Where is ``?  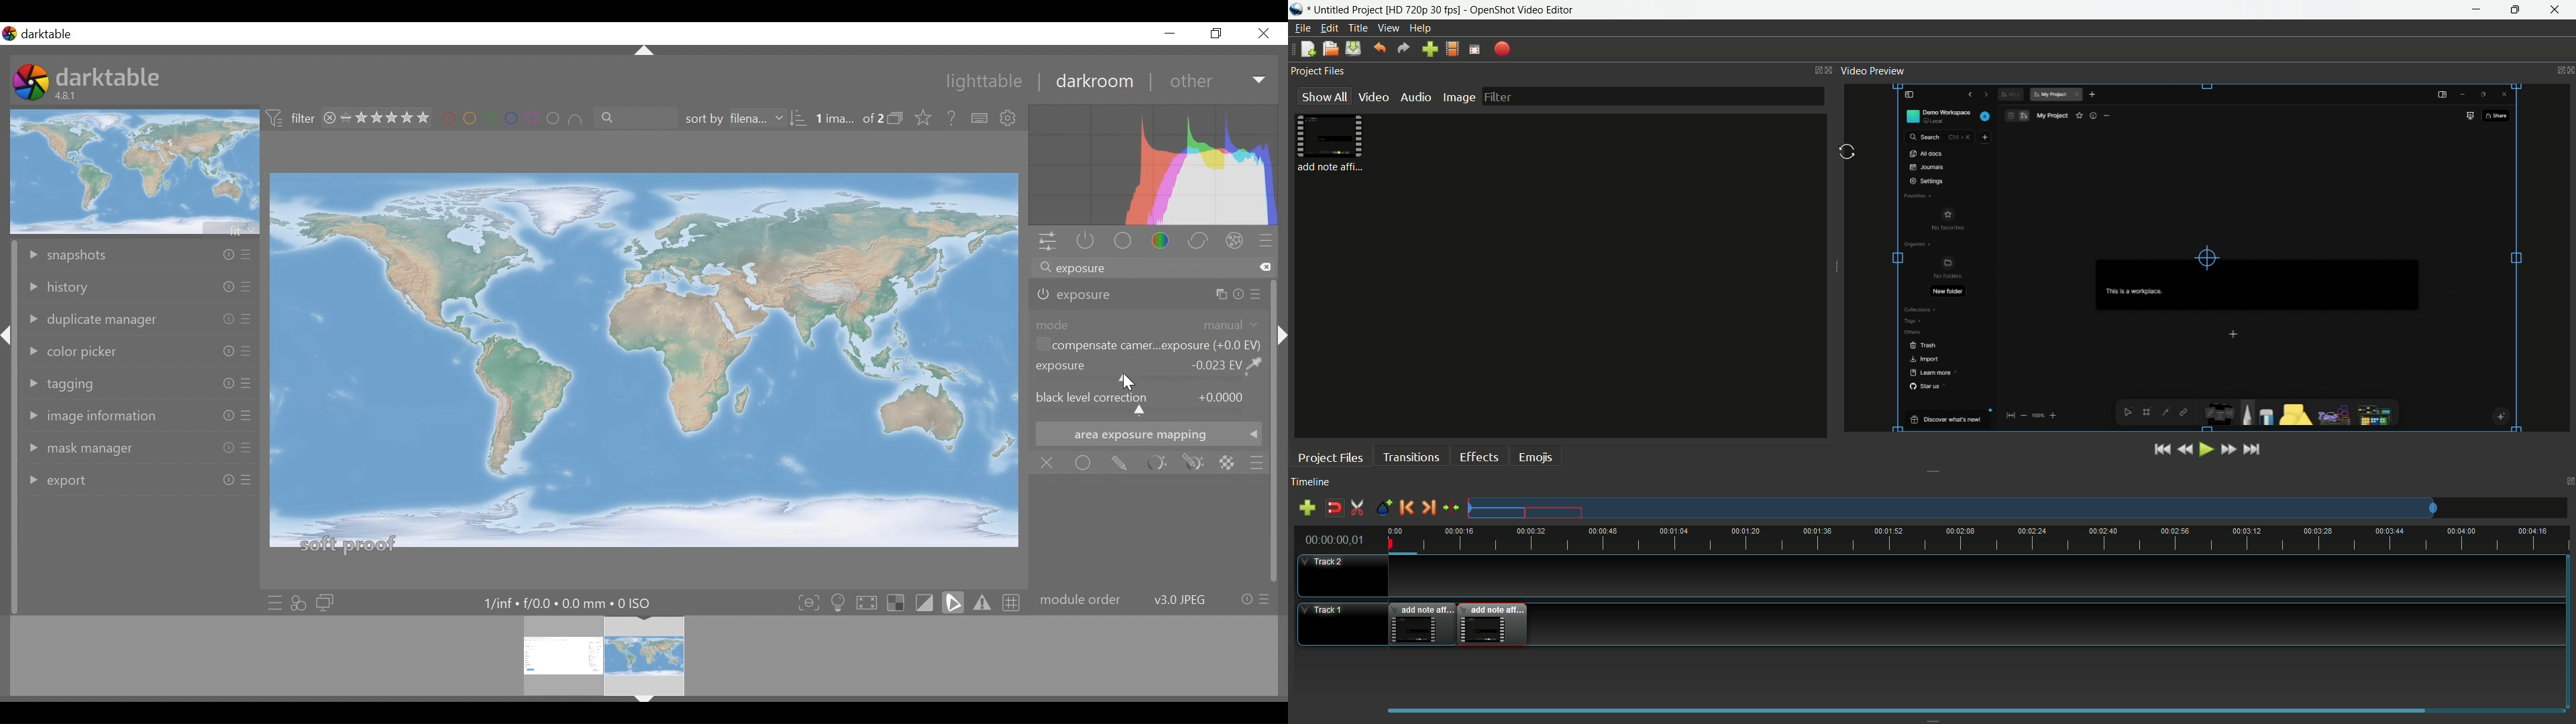
 is located at coordinates (1218, 33).